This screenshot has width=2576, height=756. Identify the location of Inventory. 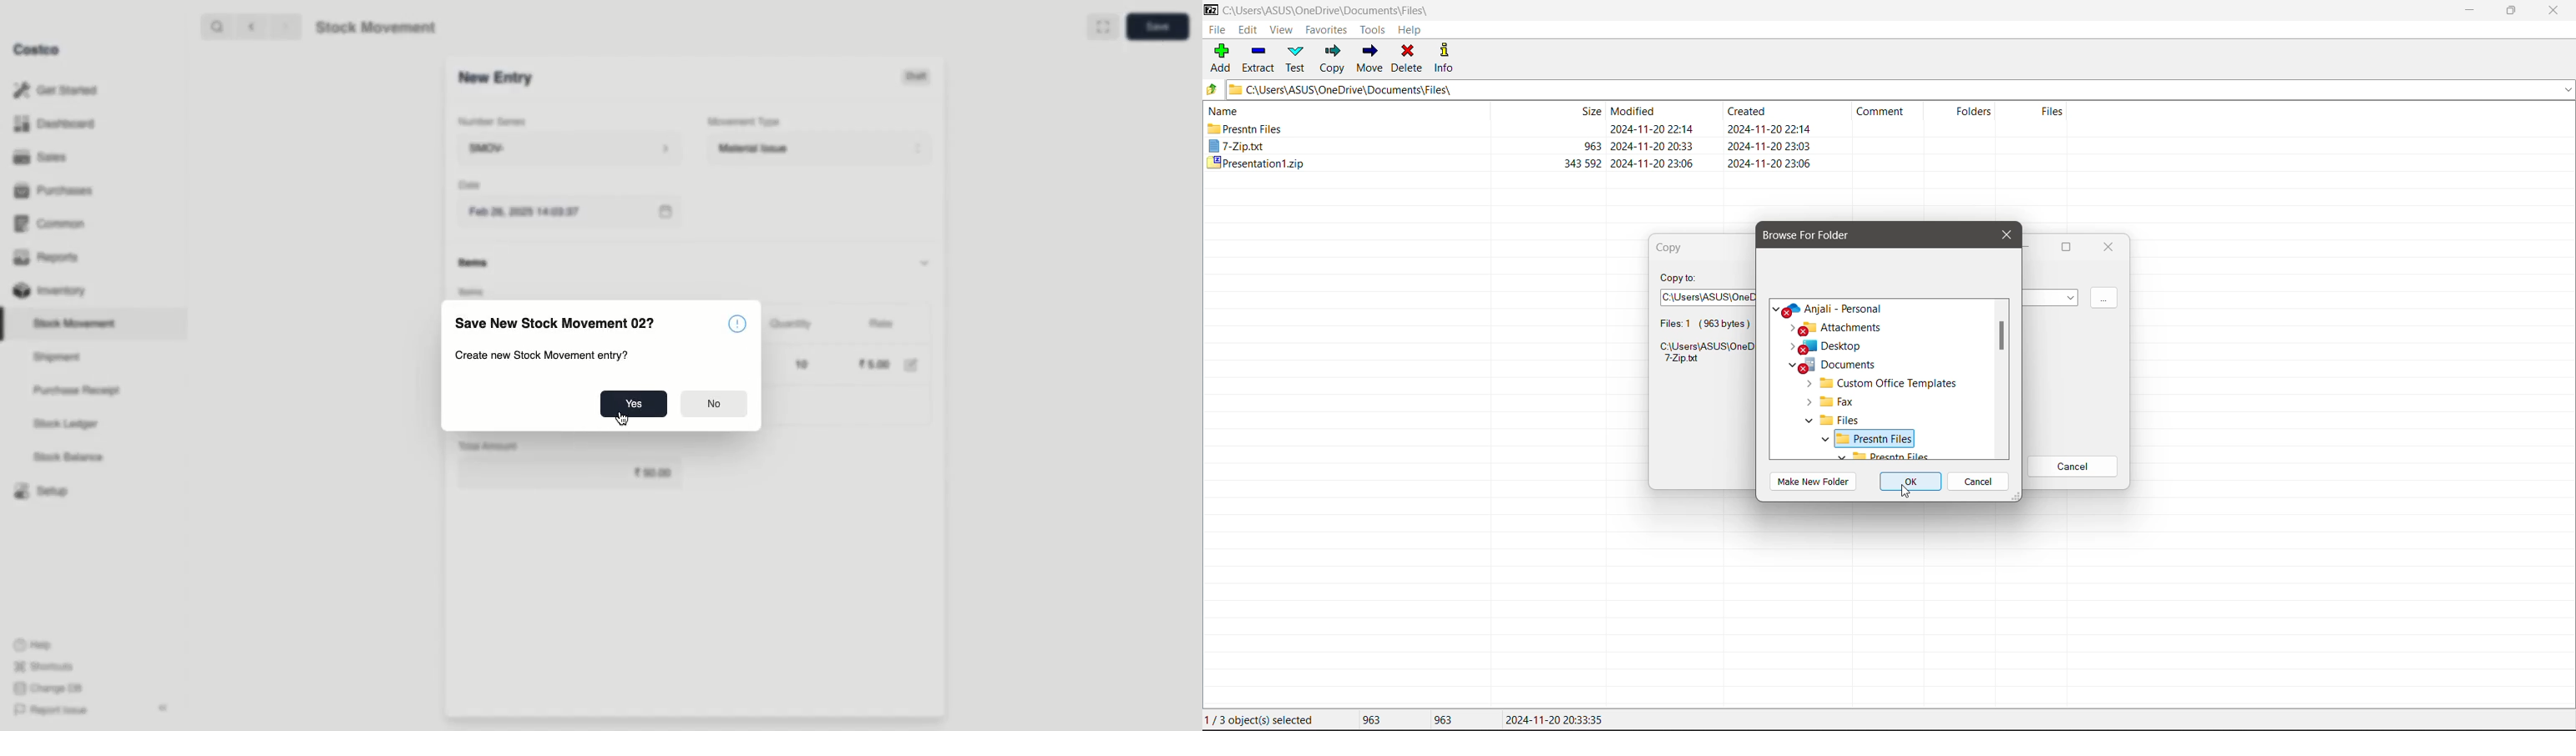
(52, 291).